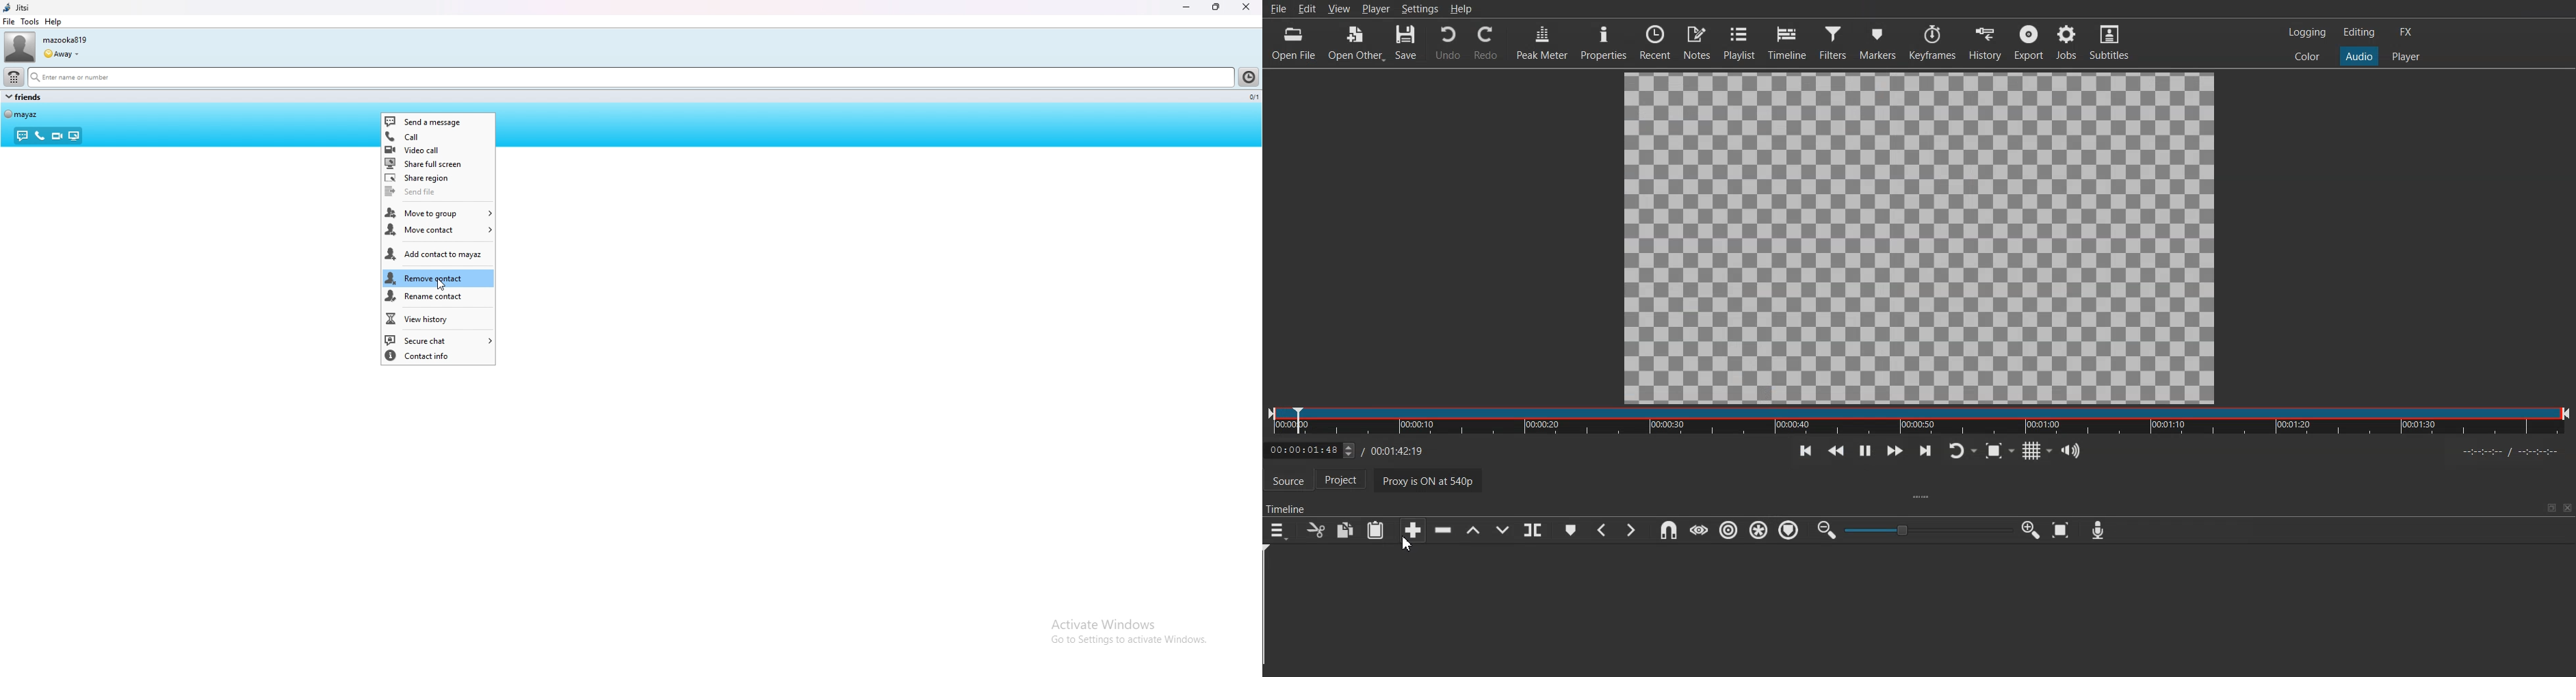 Image resolution: width=2576 pixels, height=700 pixels. Describe the element at coordinates (2567, 507) in the screenshot. I see `Close` at that location.